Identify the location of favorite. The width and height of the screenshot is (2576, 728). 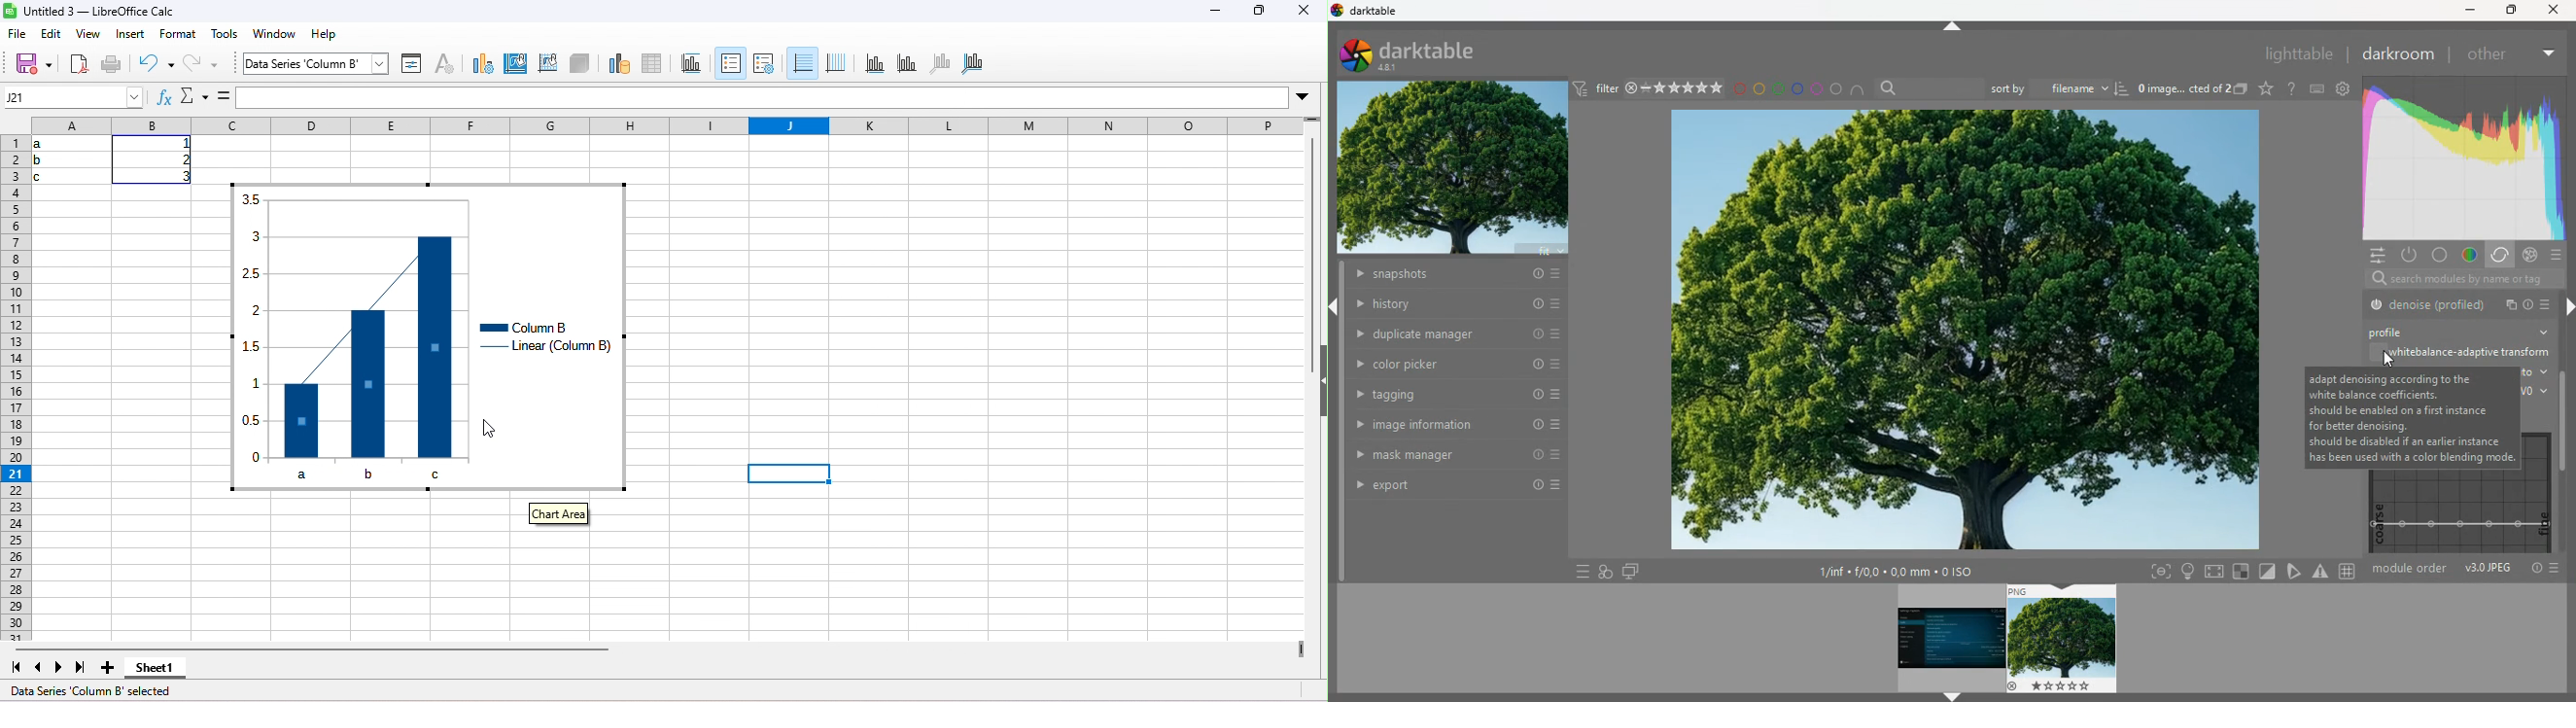
(2265, 90).